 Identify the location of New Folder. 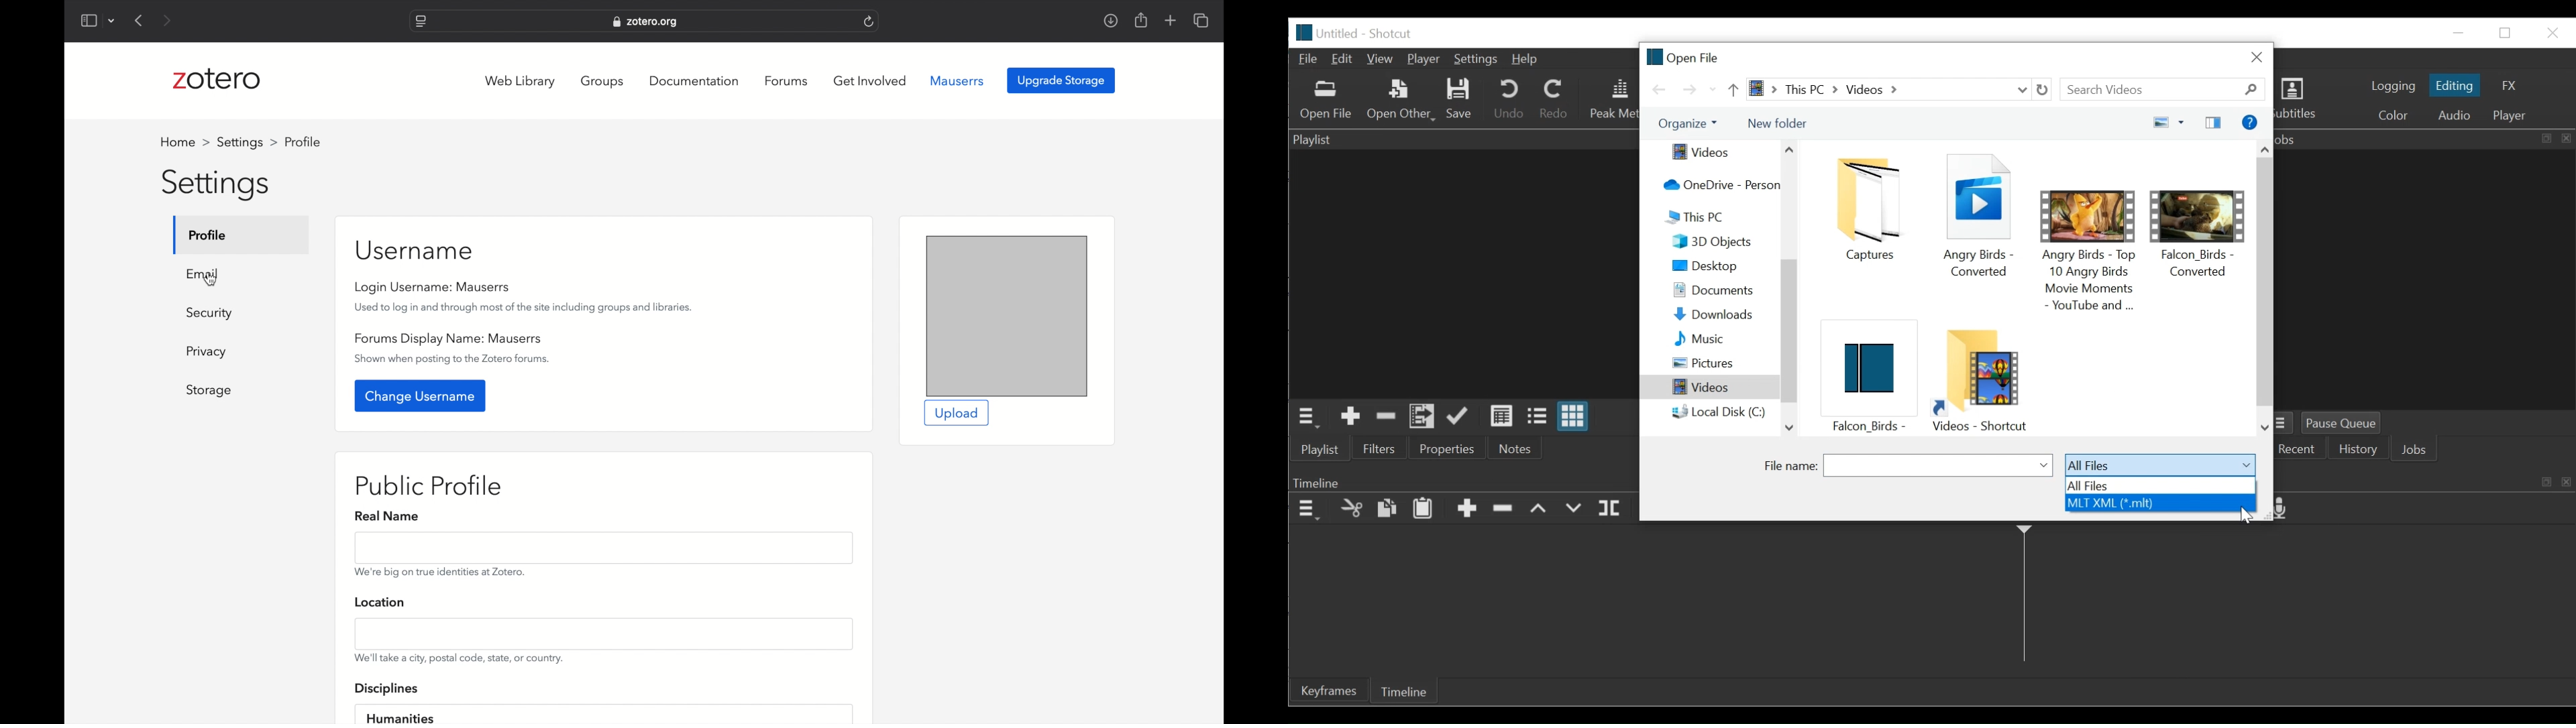
(1777, 123).